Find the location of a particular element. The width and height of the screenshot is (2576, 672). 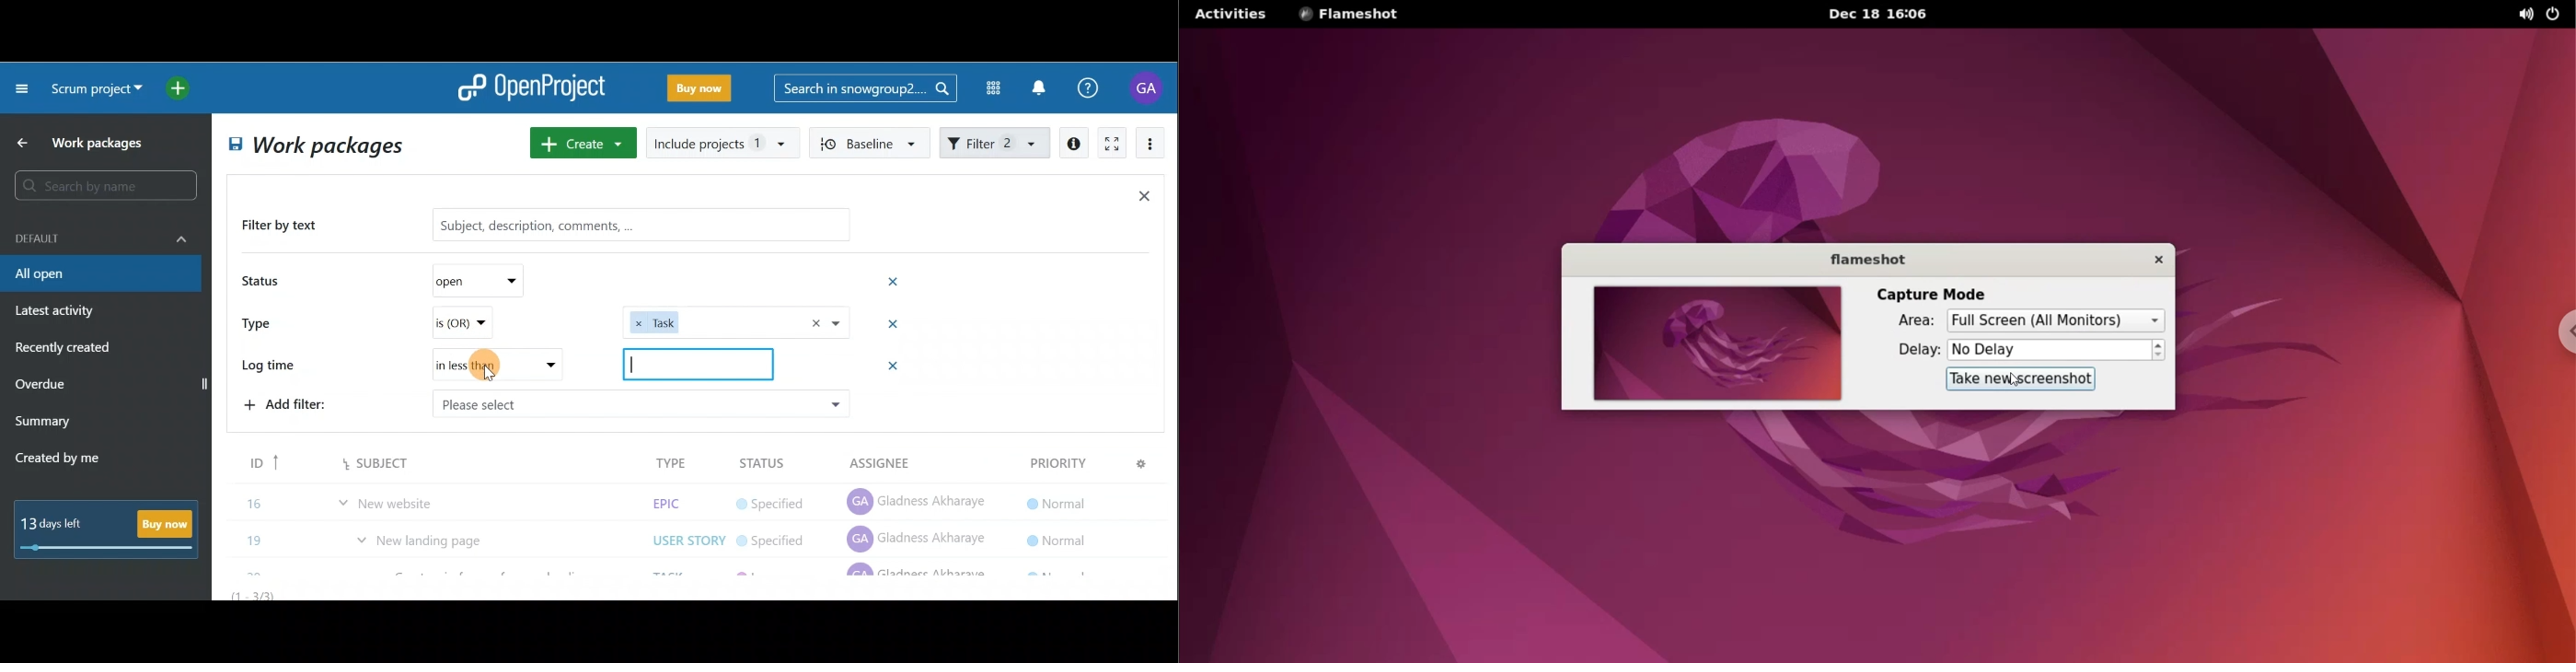

Project name is located at coordinates (94, 90).